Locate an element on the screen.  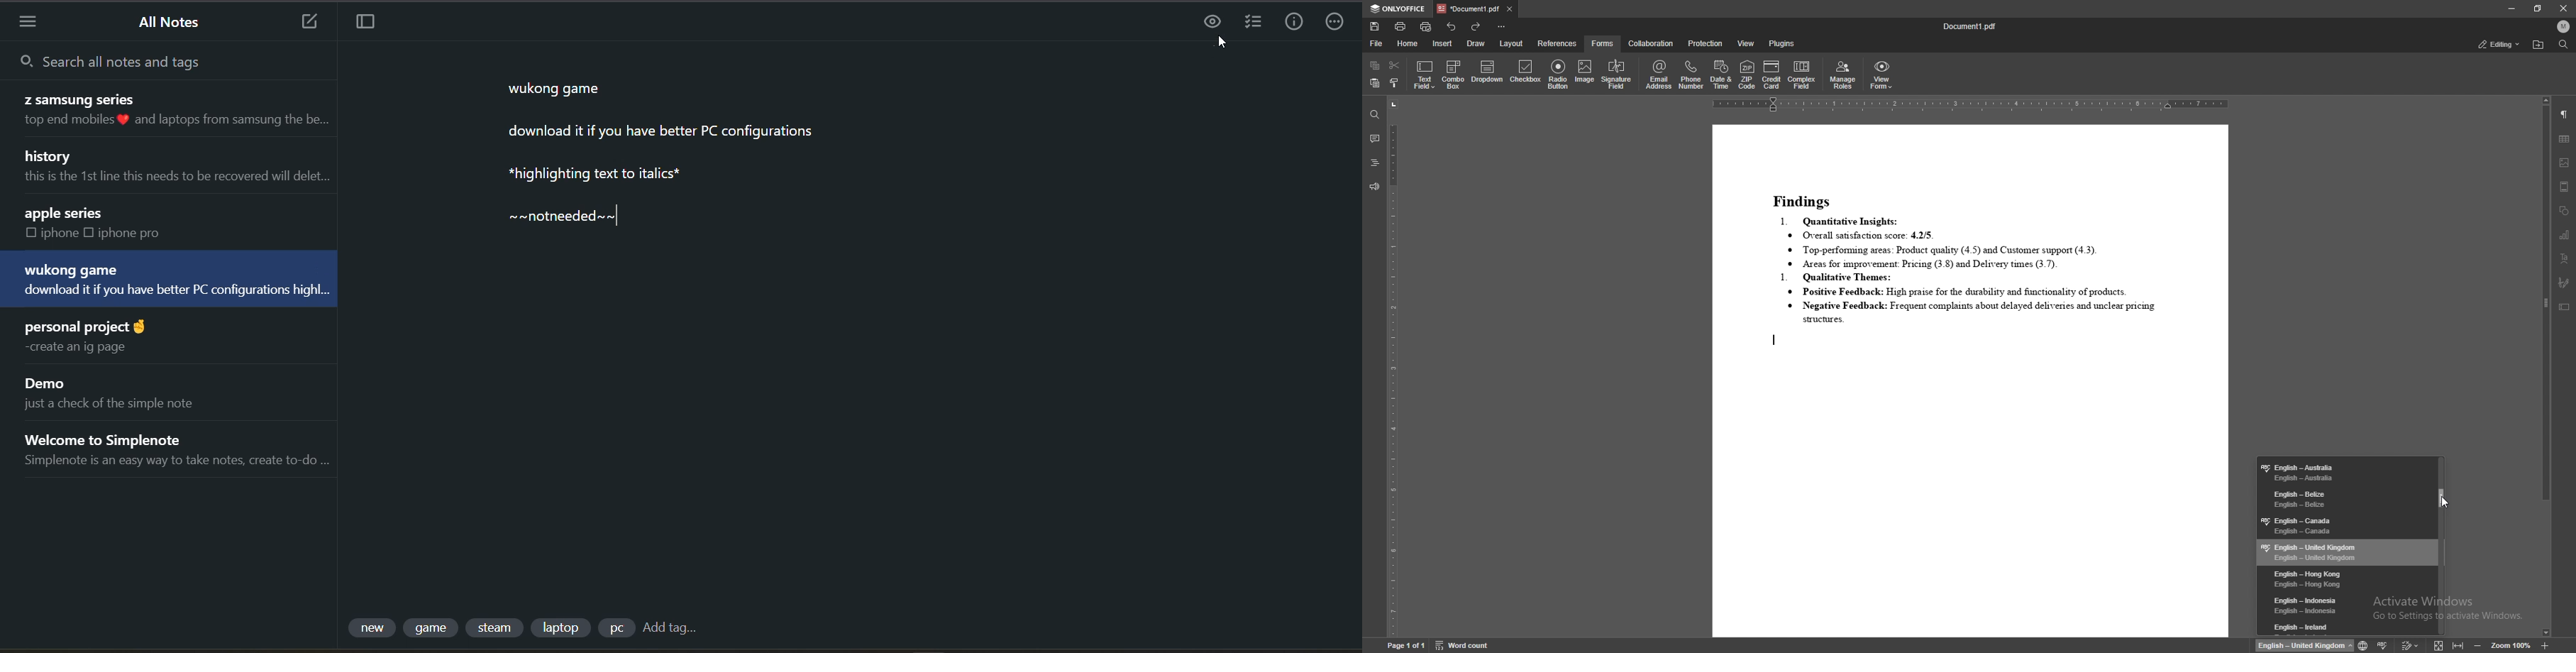
menu is located at coordinates (29, 21).